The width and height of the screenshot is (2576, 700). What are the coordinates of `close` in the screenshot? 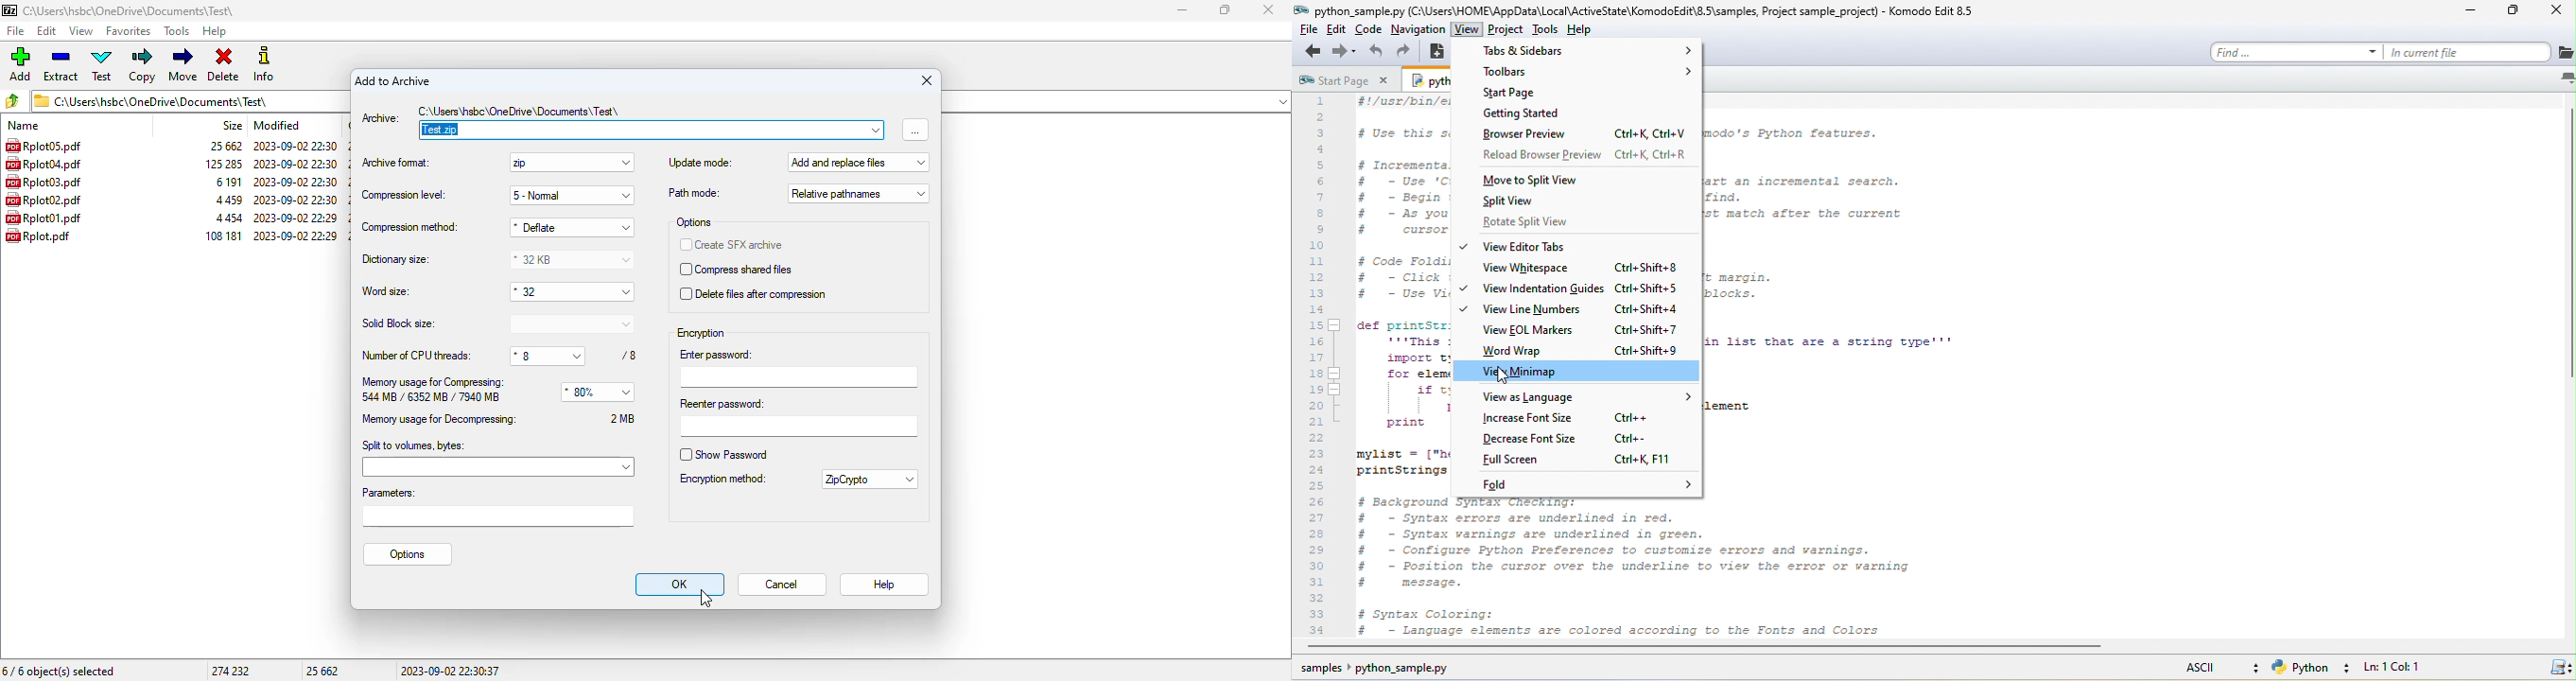 It's located at (1268, 9).